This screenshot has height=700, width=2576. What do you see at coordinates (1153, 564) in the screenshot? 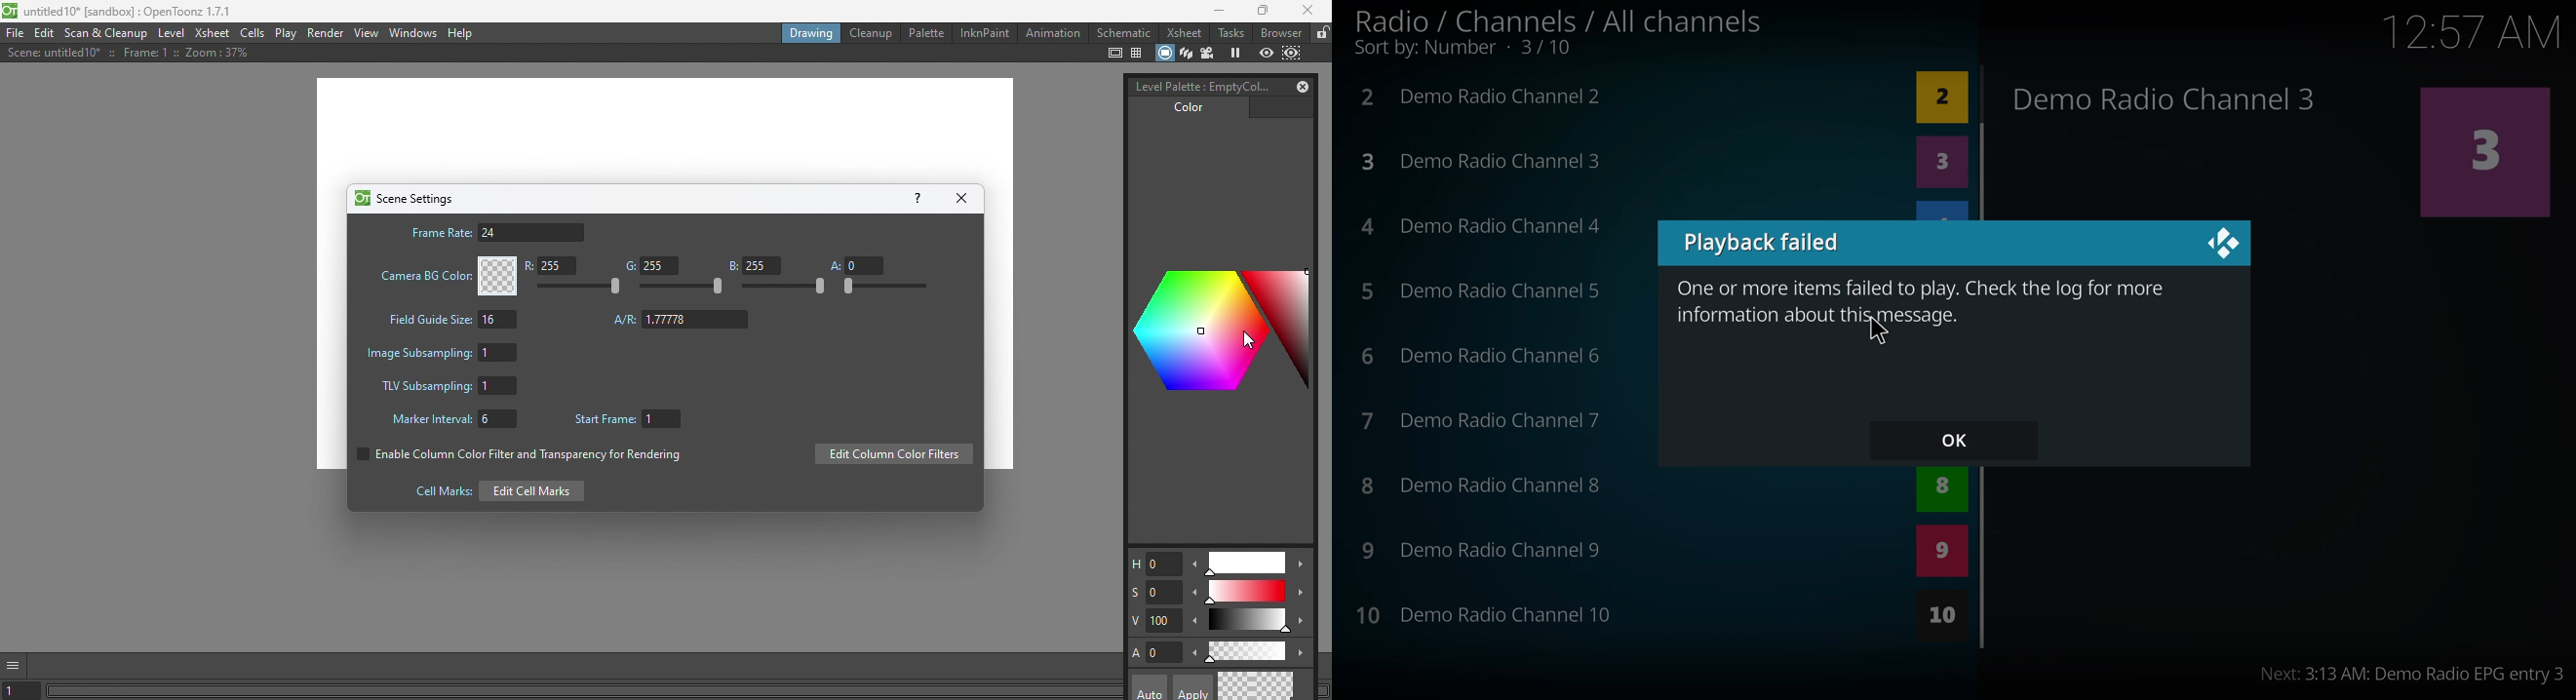
I see `H` at bounding box center [1153, 564].